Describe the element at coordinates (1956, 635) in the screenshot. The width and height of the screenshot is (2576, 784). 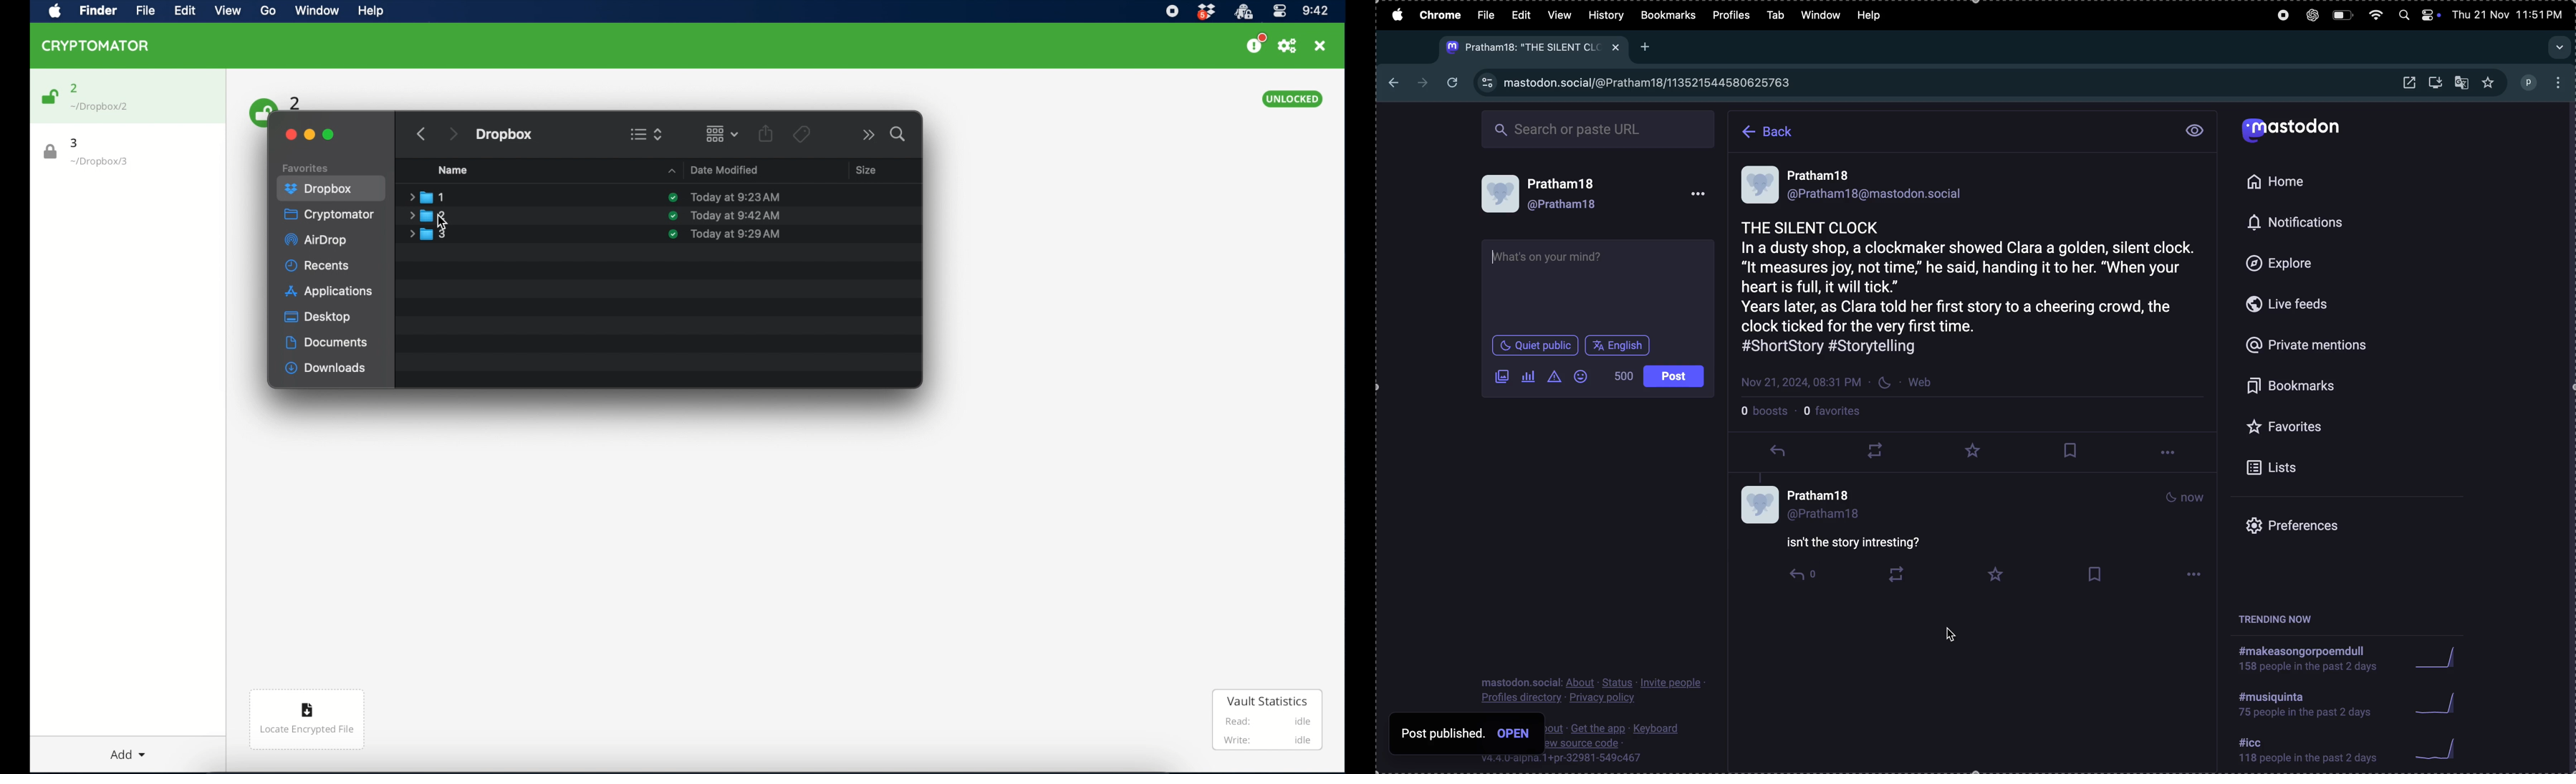
I see `cursor` at that location.